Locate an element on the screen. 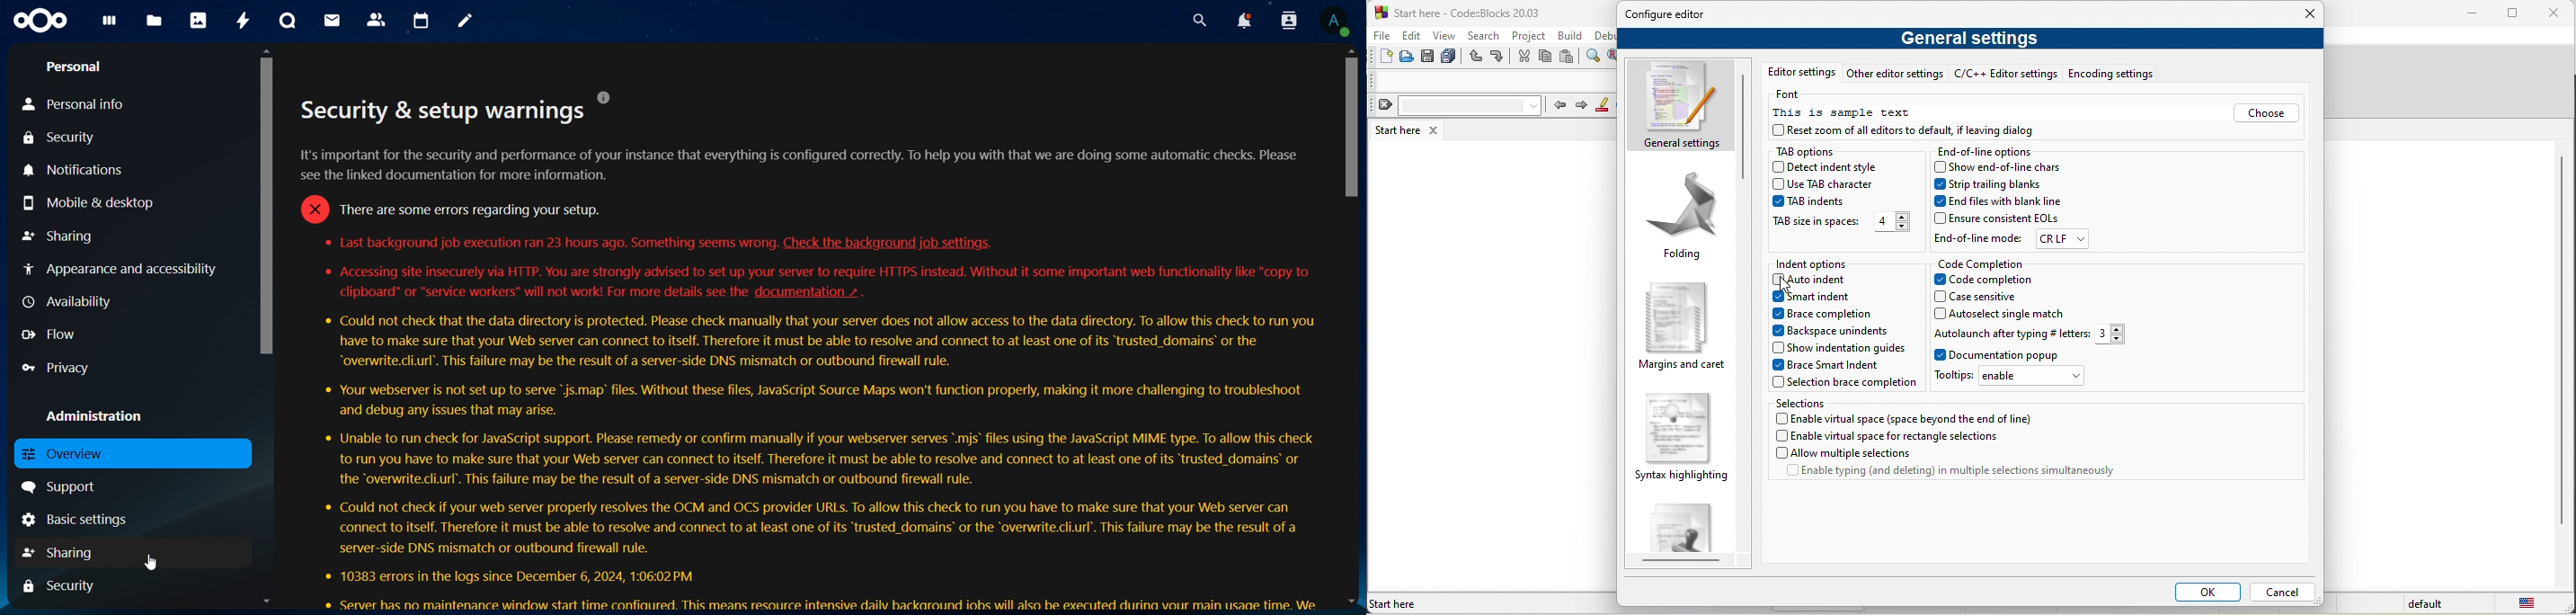 This screenshot has width=2576, height=616. activity is located at coordinates (244, 22).